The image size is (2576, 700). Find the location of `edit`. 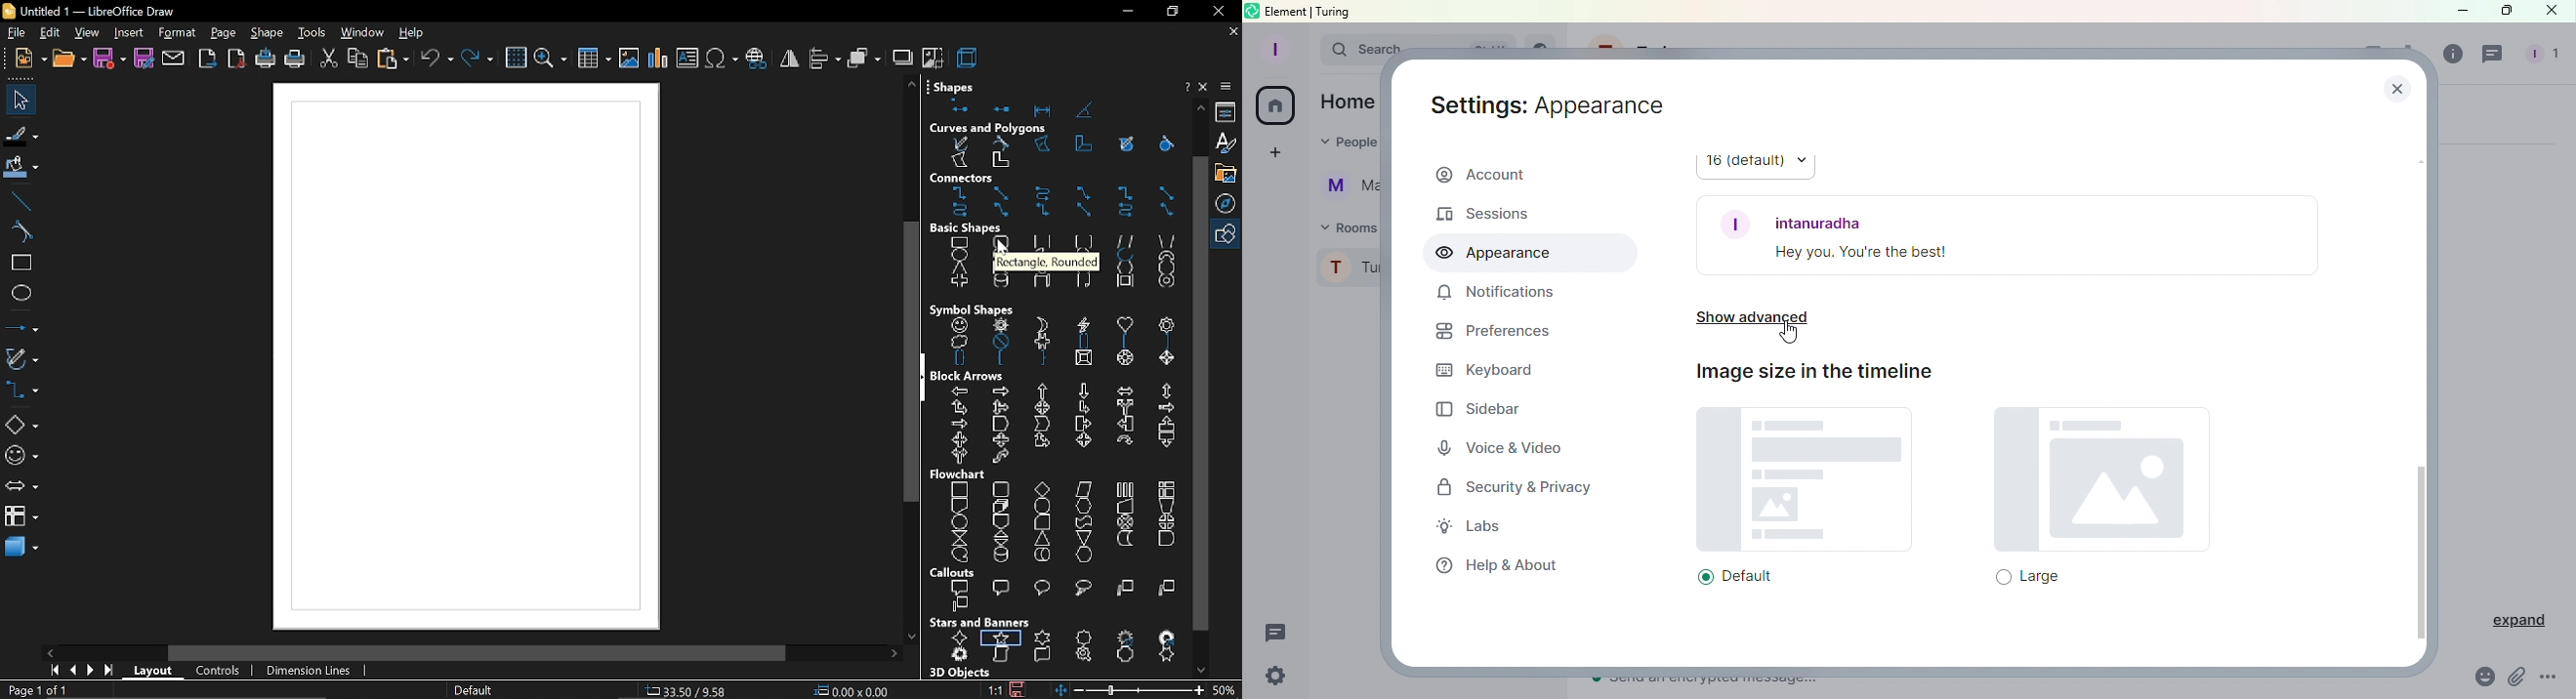

edit is located at coordinates (50, 34).